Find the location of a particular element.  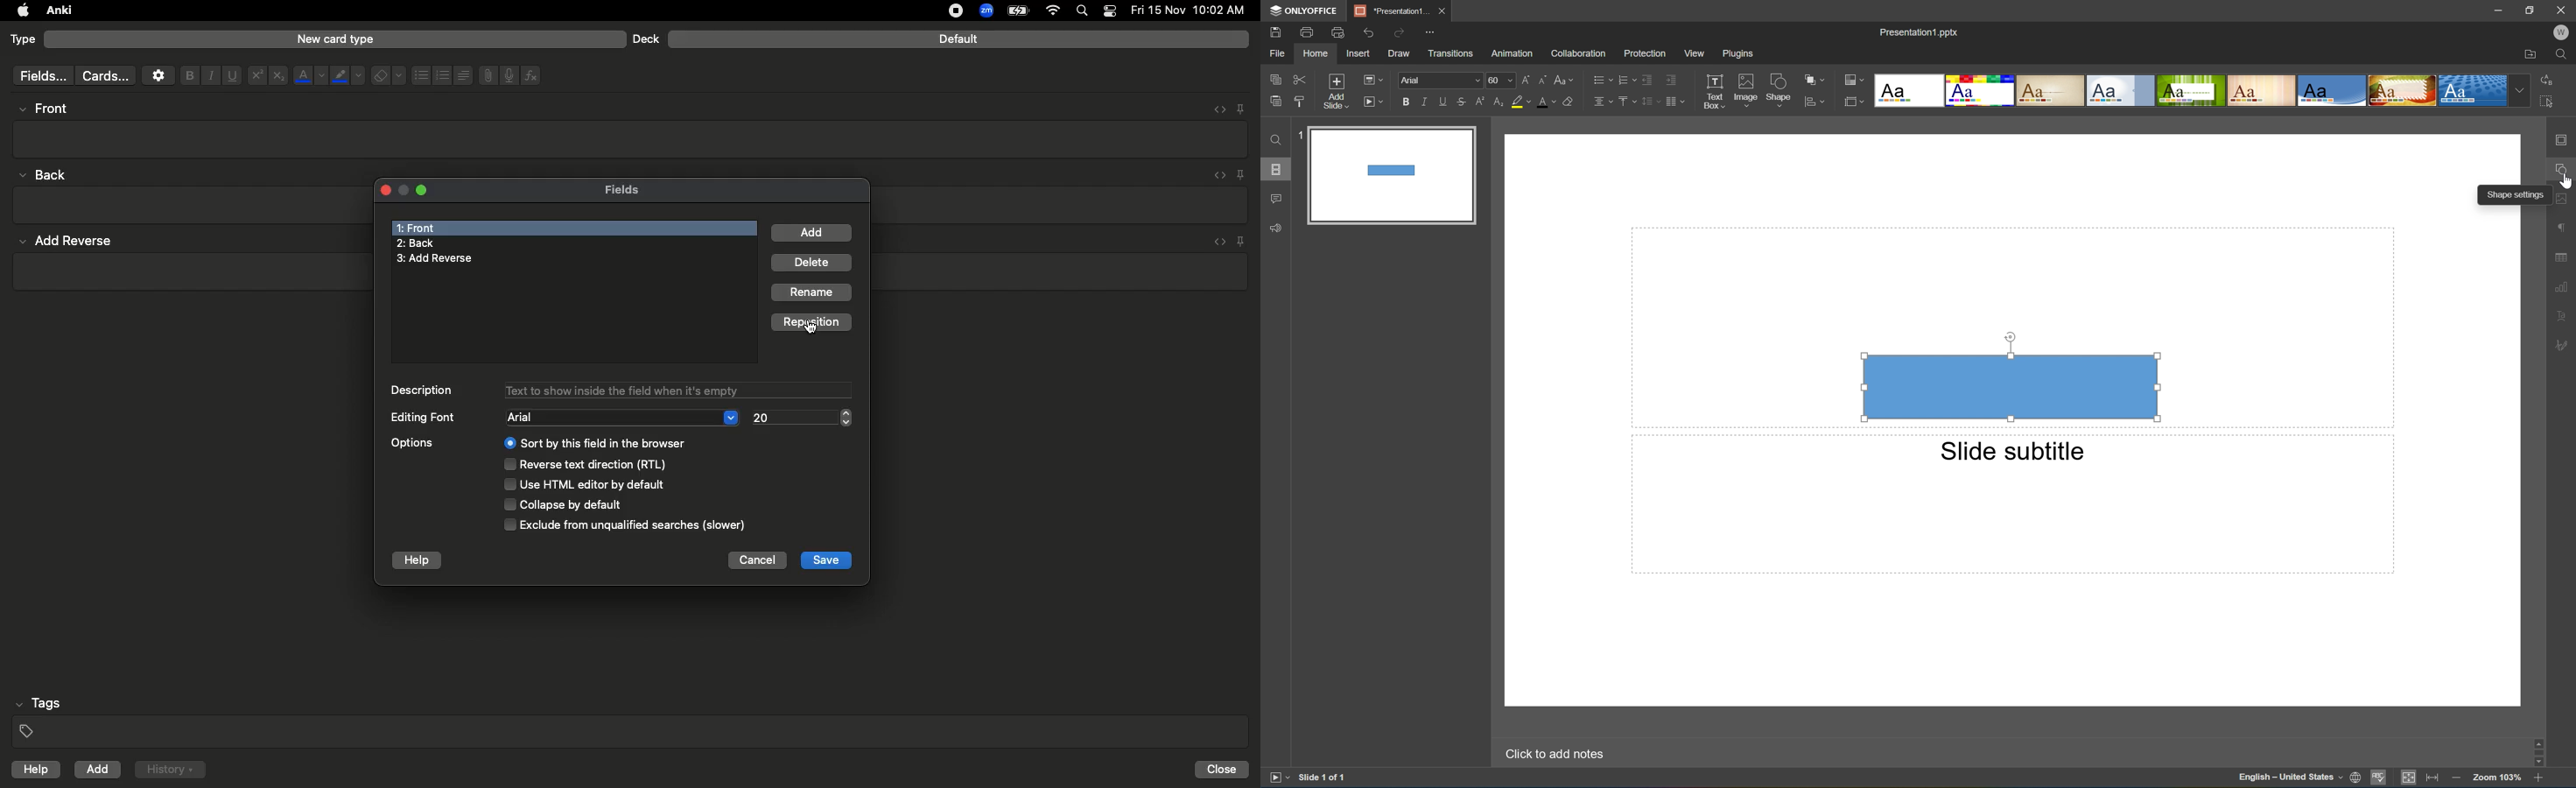

High is located at coordinates (49, 109).